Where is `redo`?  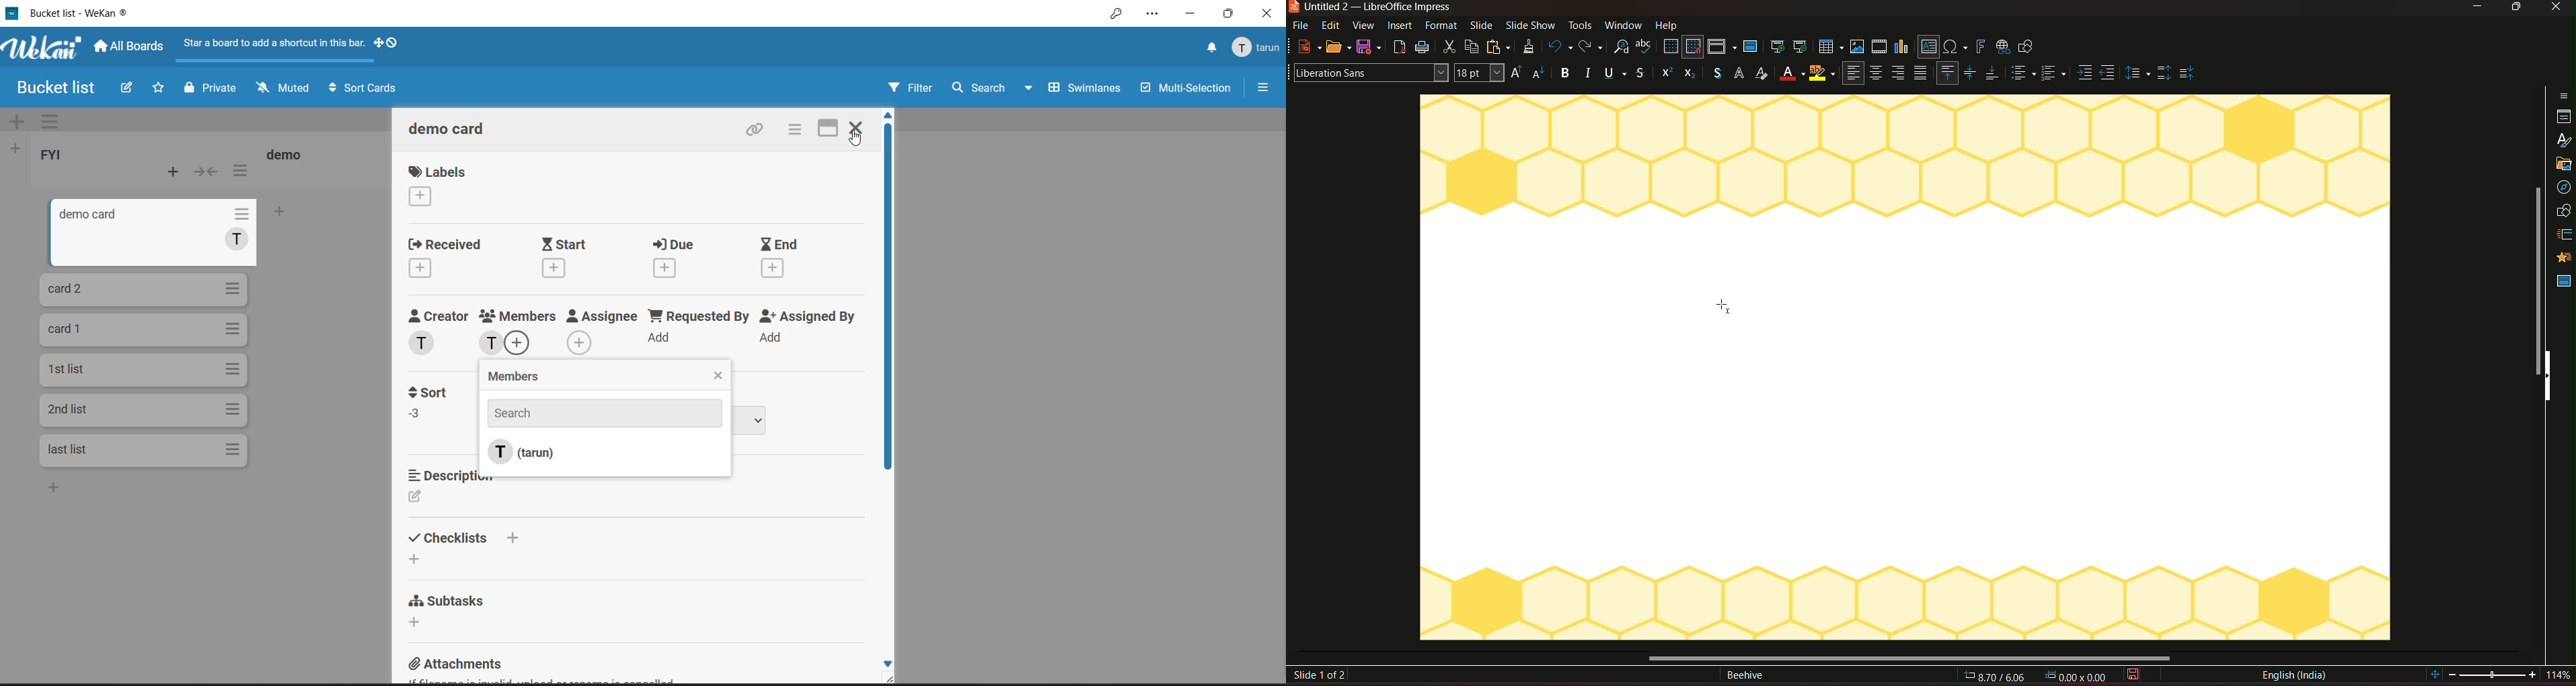 redo is located at coordinates (1593, 46).